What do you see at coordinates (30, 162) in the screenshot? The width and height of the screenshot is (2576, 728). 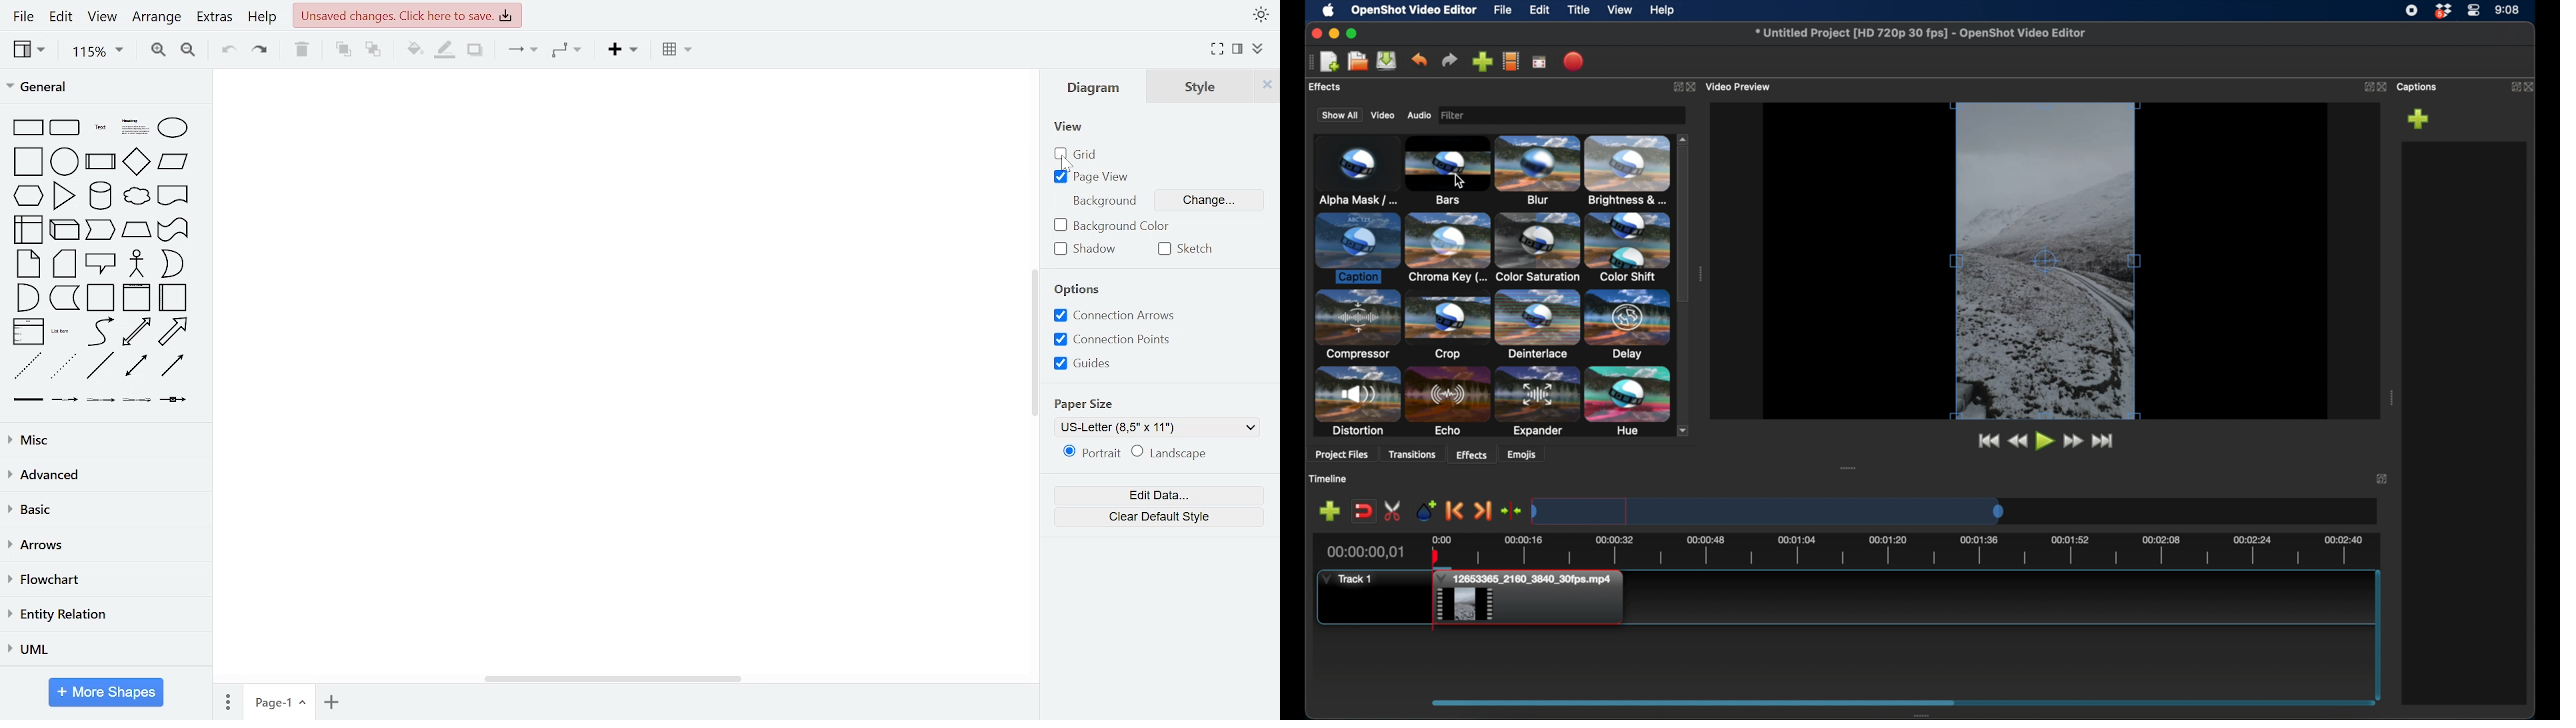 I see `square` at bounding box center [30, 162].